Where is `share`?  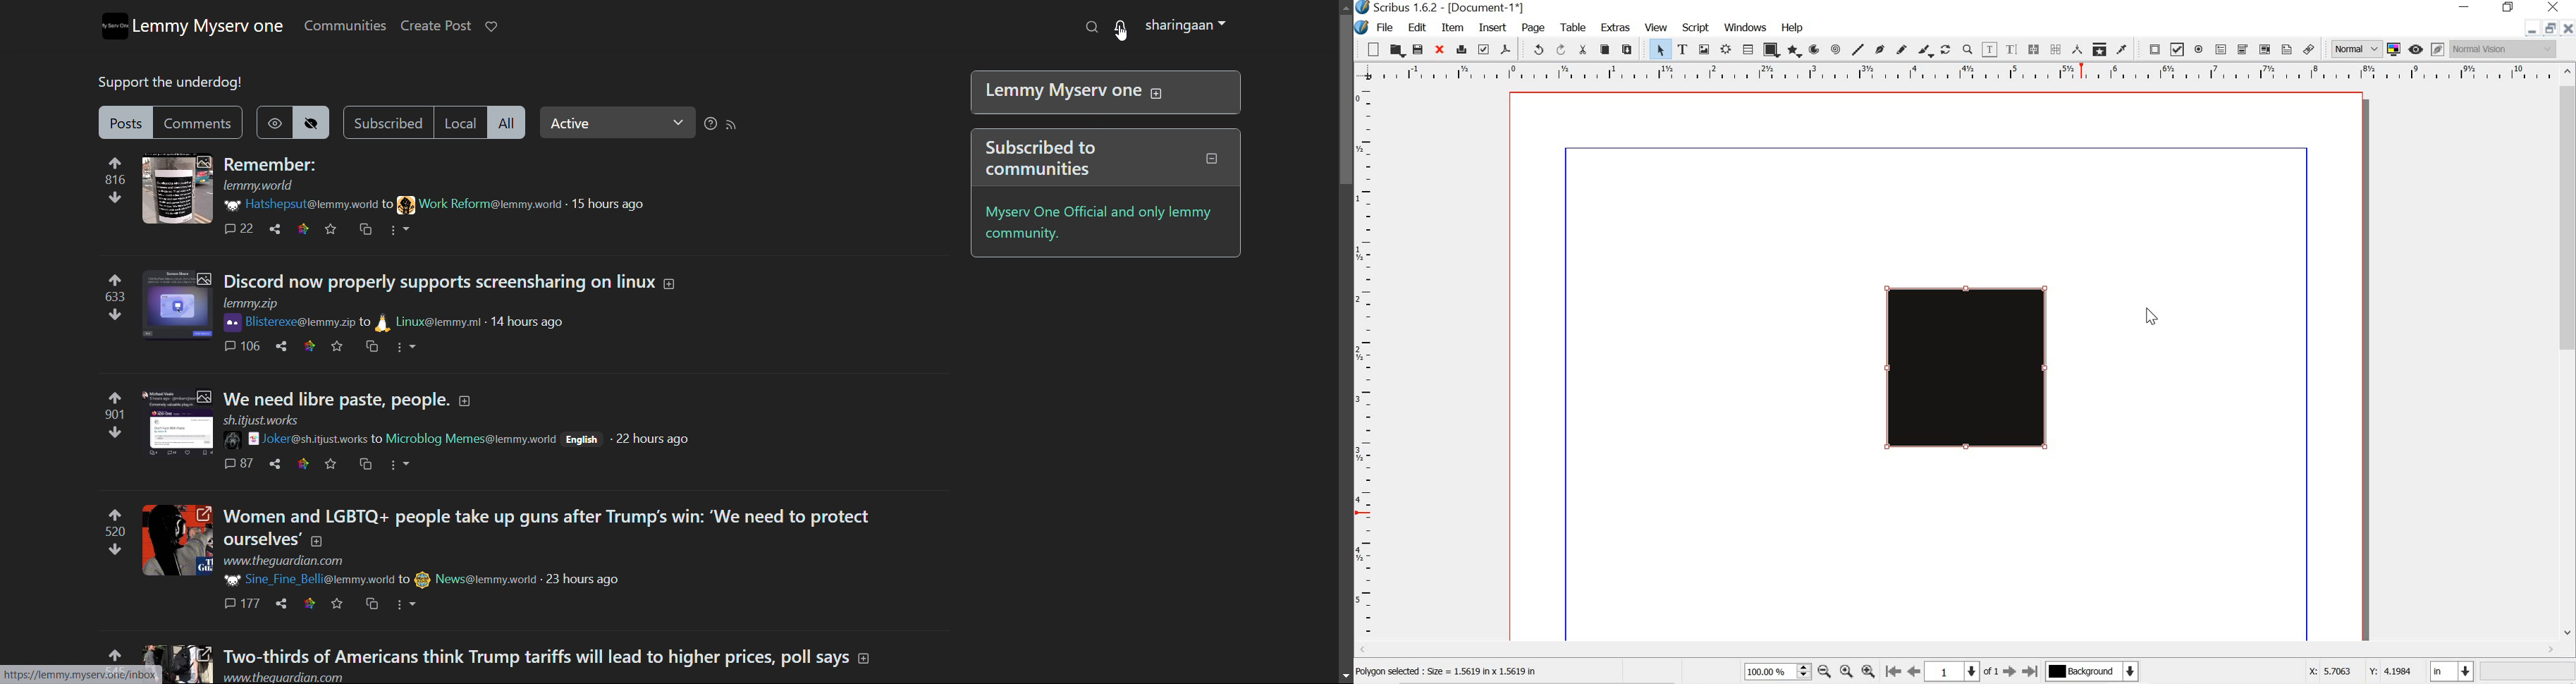
share is located at coordinates (283, 602).